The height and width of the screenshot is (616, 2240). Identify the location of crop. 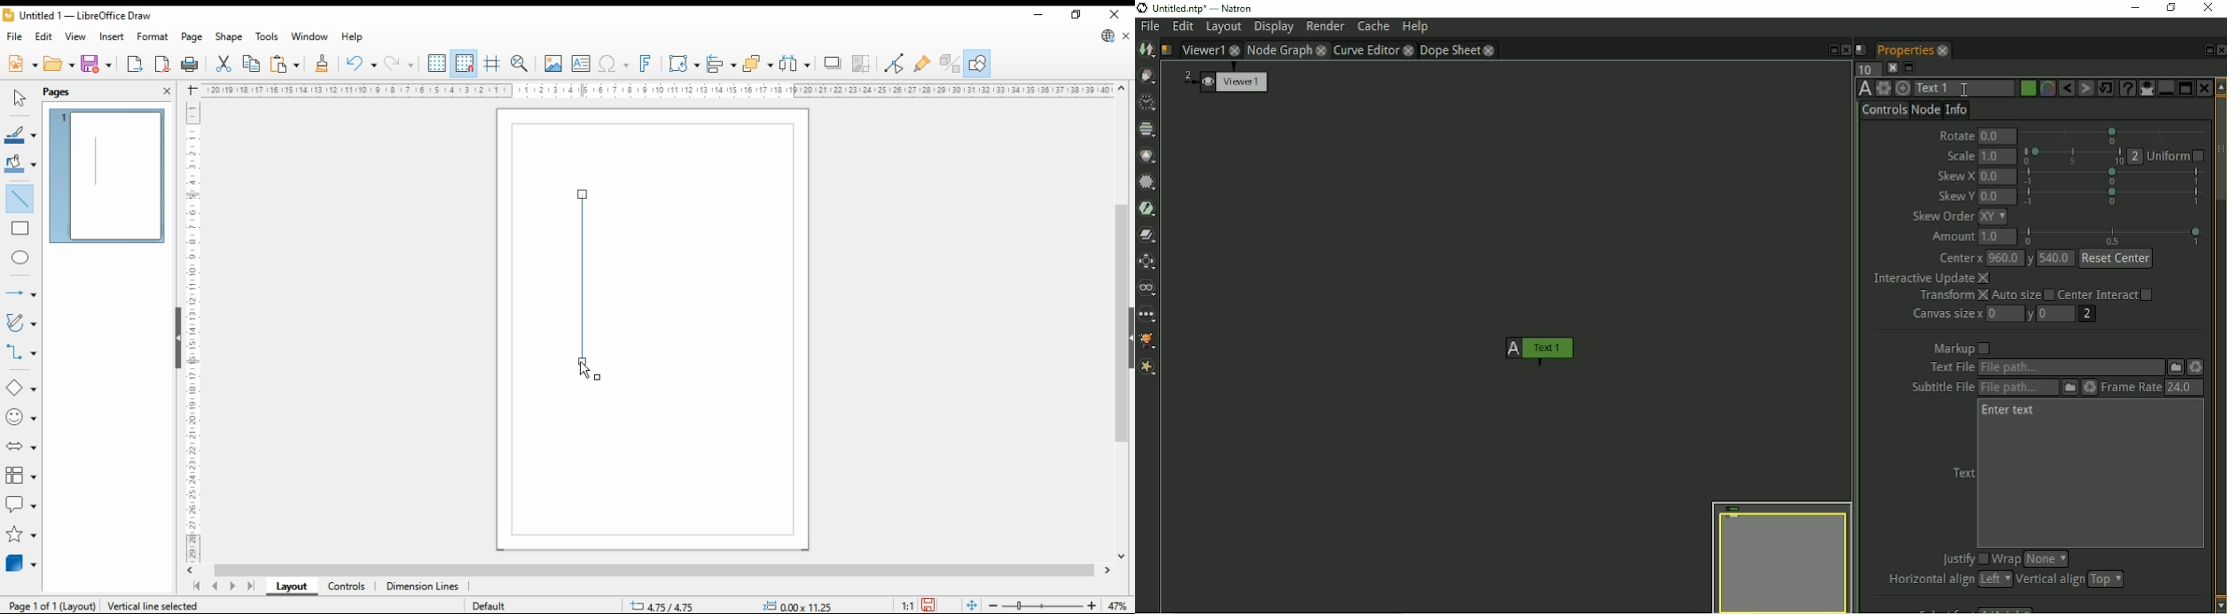
(864, 64).